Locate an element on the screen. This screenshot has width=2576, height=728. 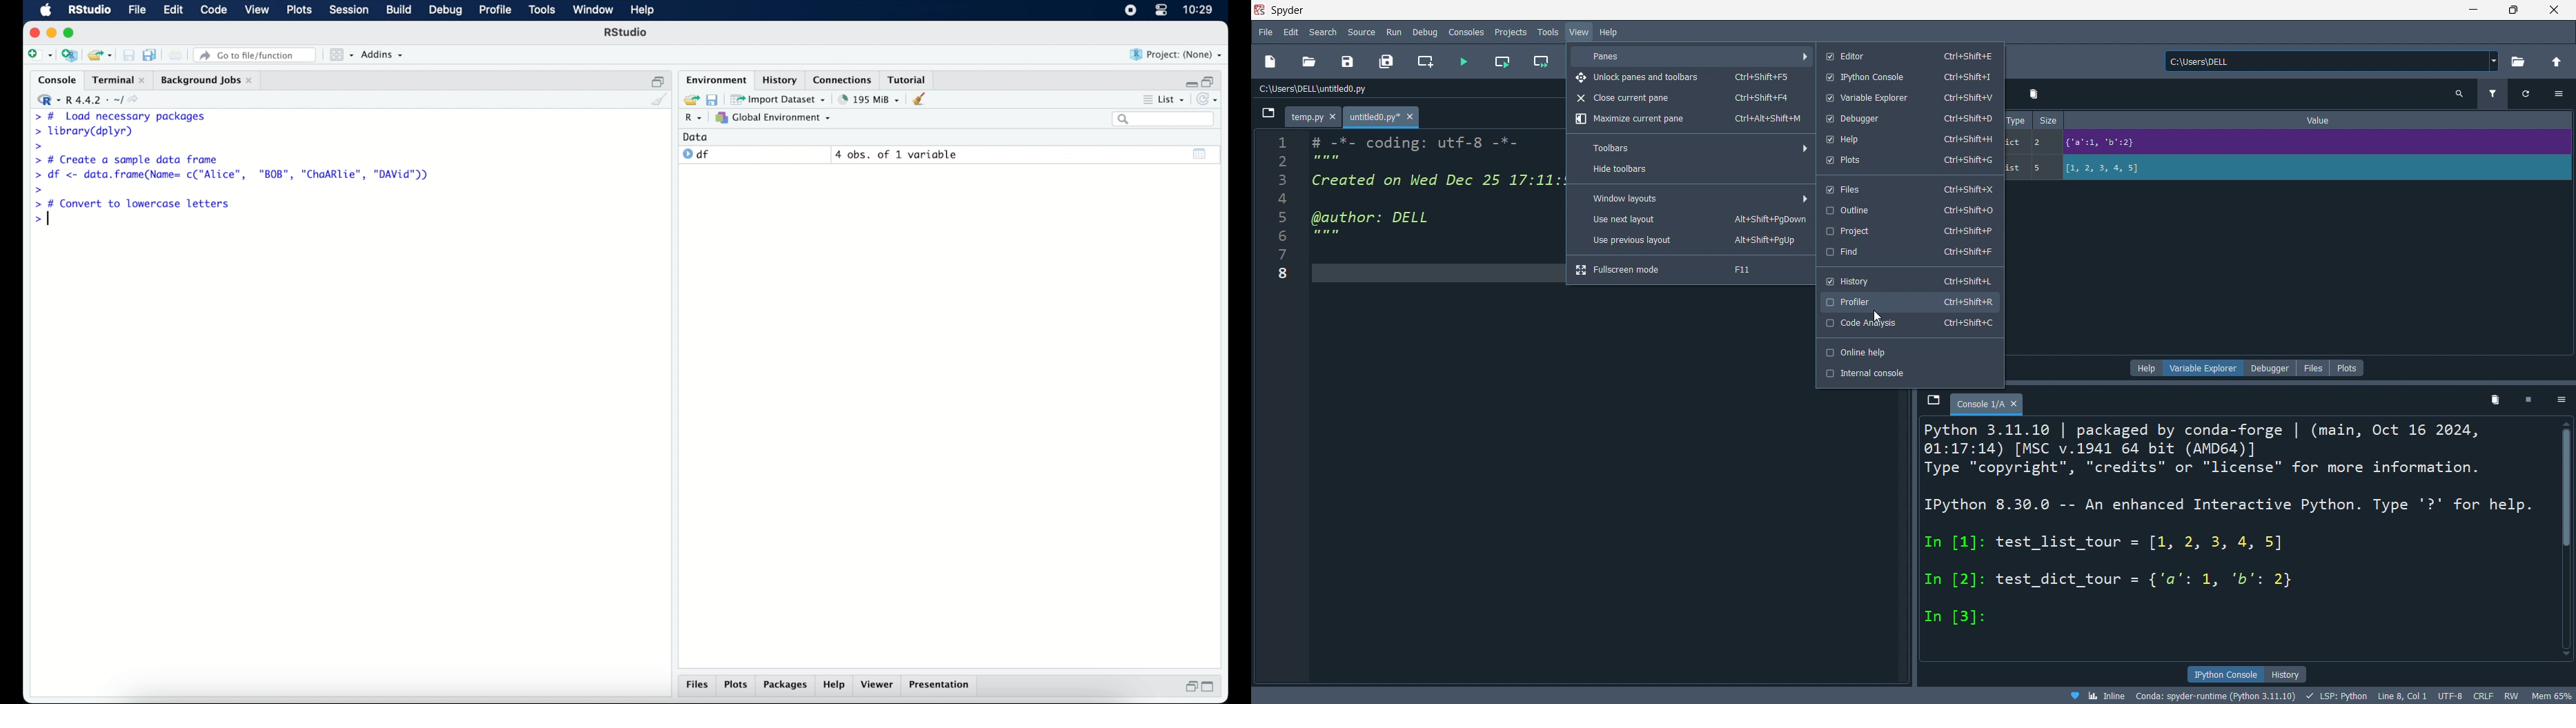
online hlep is located at coordinates (1908, 351).